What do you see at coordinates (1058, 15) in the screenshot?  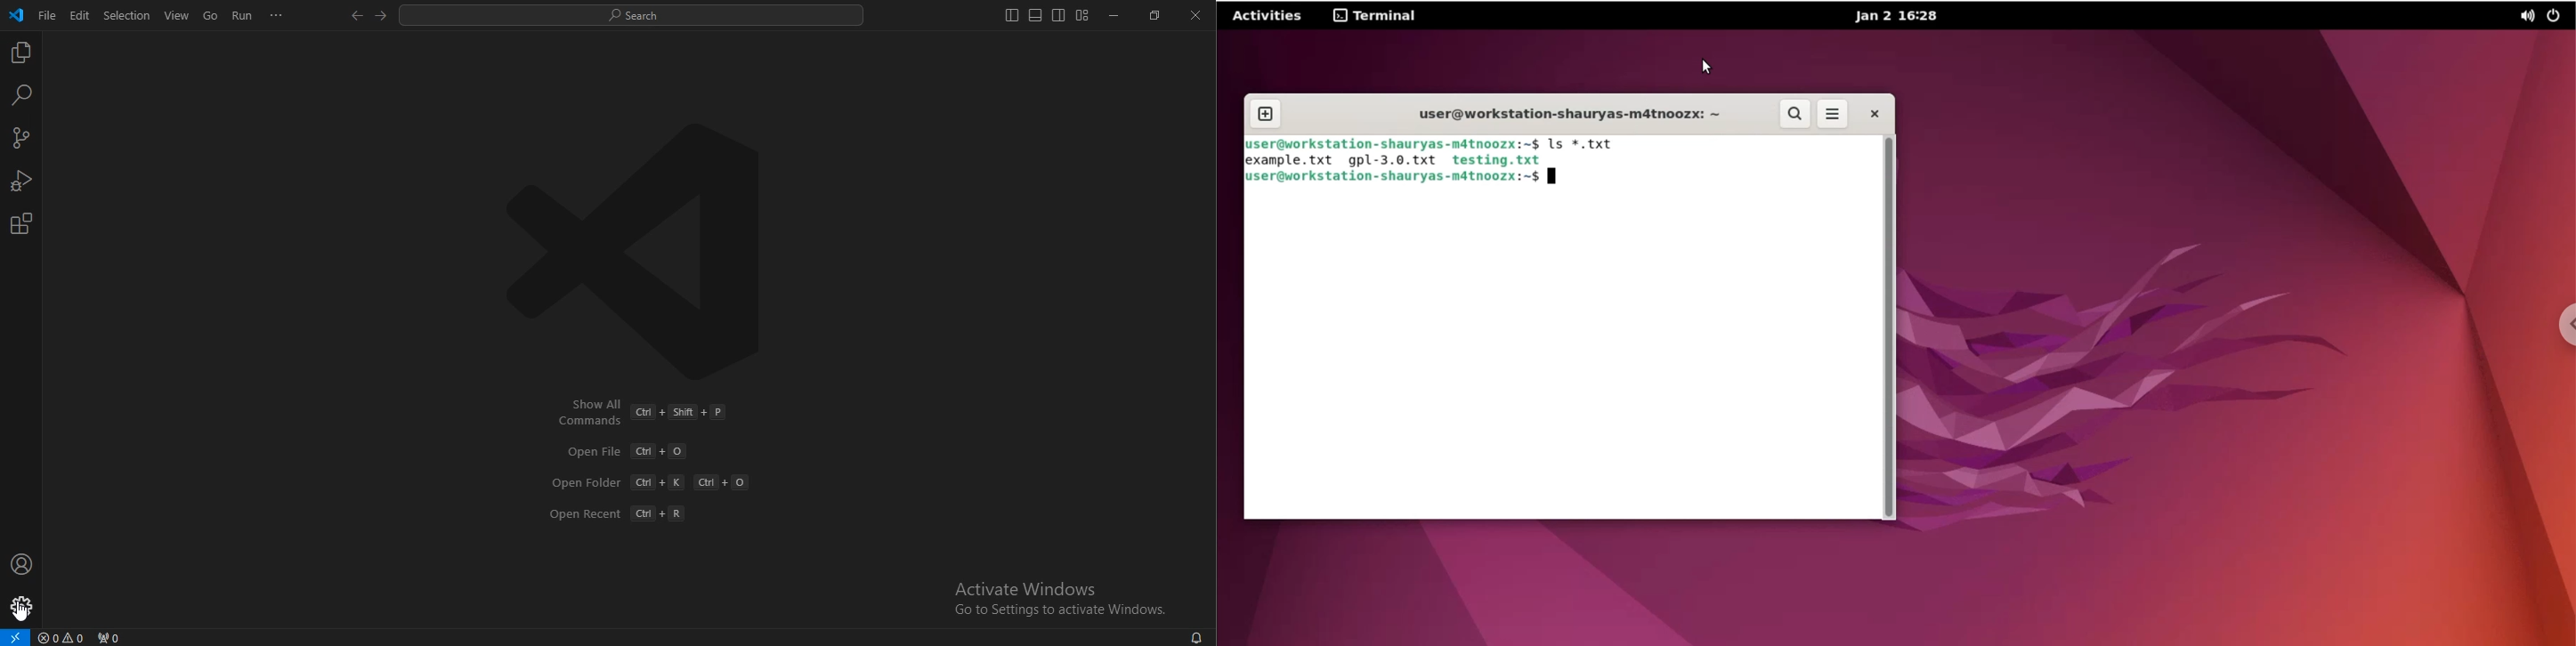 I see `toggle secondary sidebar` at bounding box center [1058, 15].